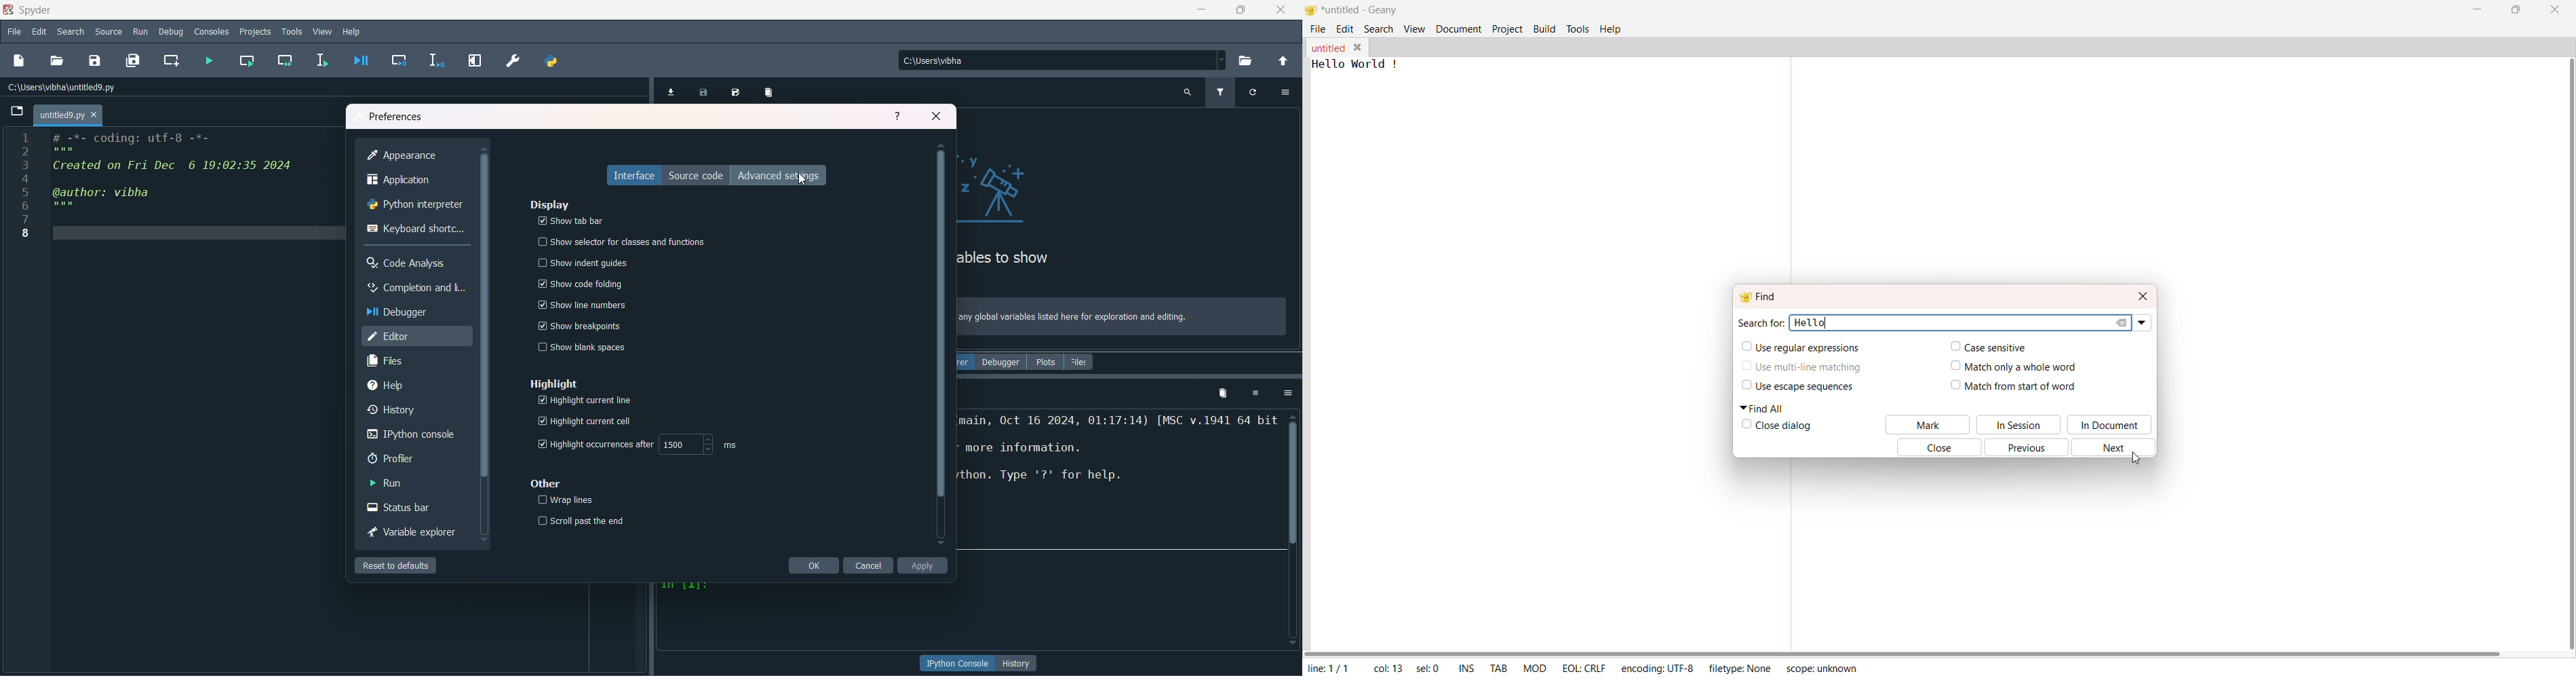  Describe the element at coordinates (28, 10) in the screenshot. I see `name & logo` at that location.